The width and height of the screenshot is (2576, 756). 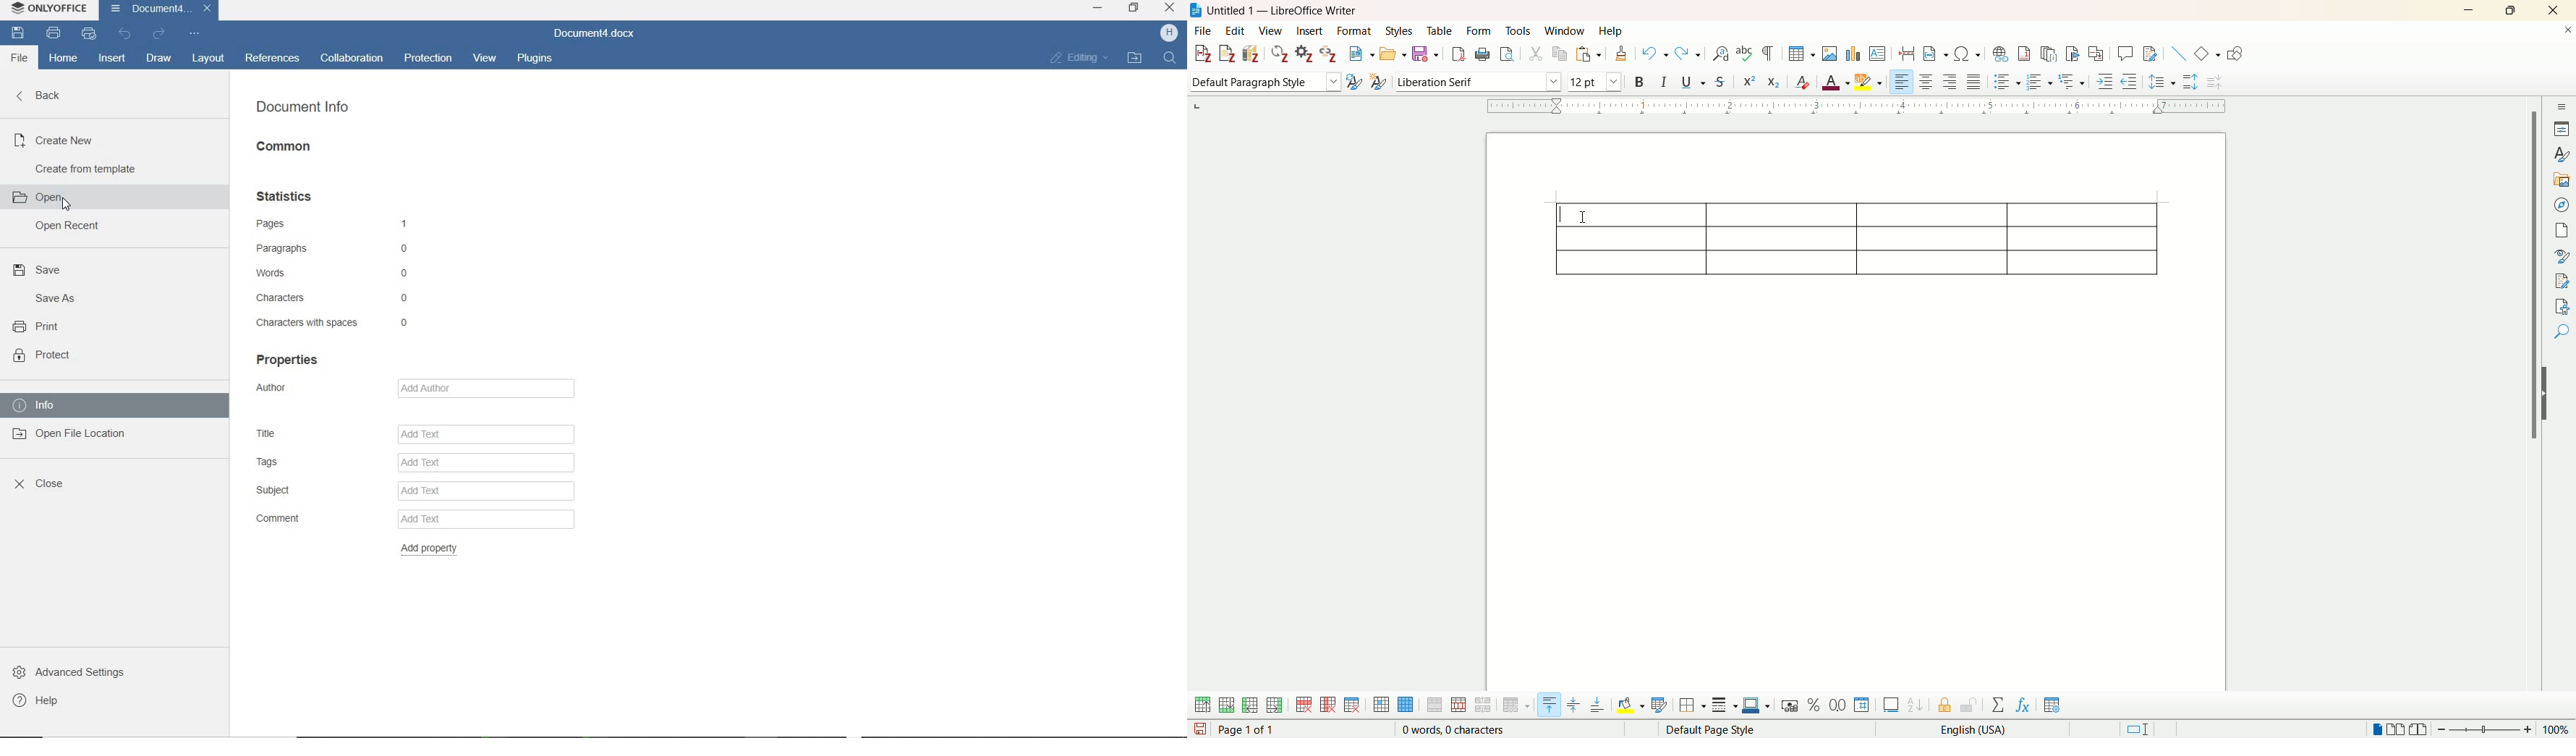 What do you see at coordinates (51, 298) in the screenshot?
I see `save as` at bounding box center [51, 298].